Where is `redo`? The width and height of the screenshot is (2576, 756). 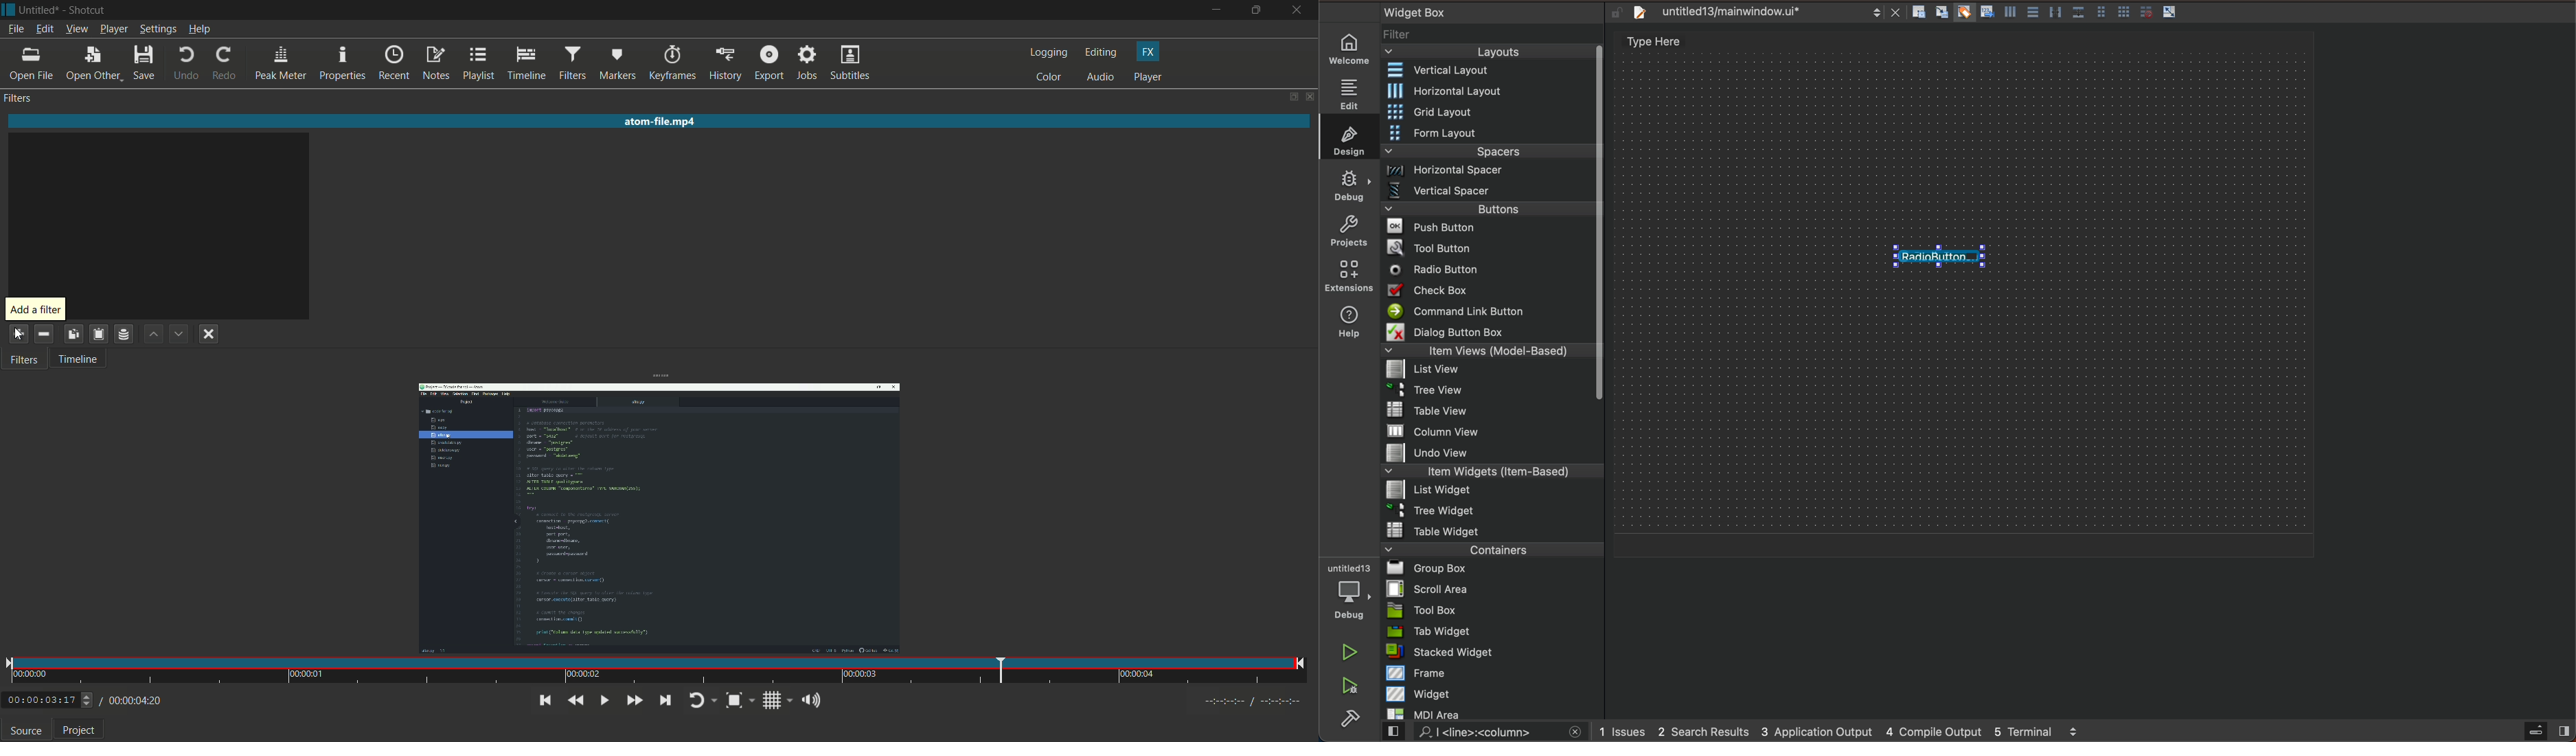 redo is located at coordinates (225, 64).